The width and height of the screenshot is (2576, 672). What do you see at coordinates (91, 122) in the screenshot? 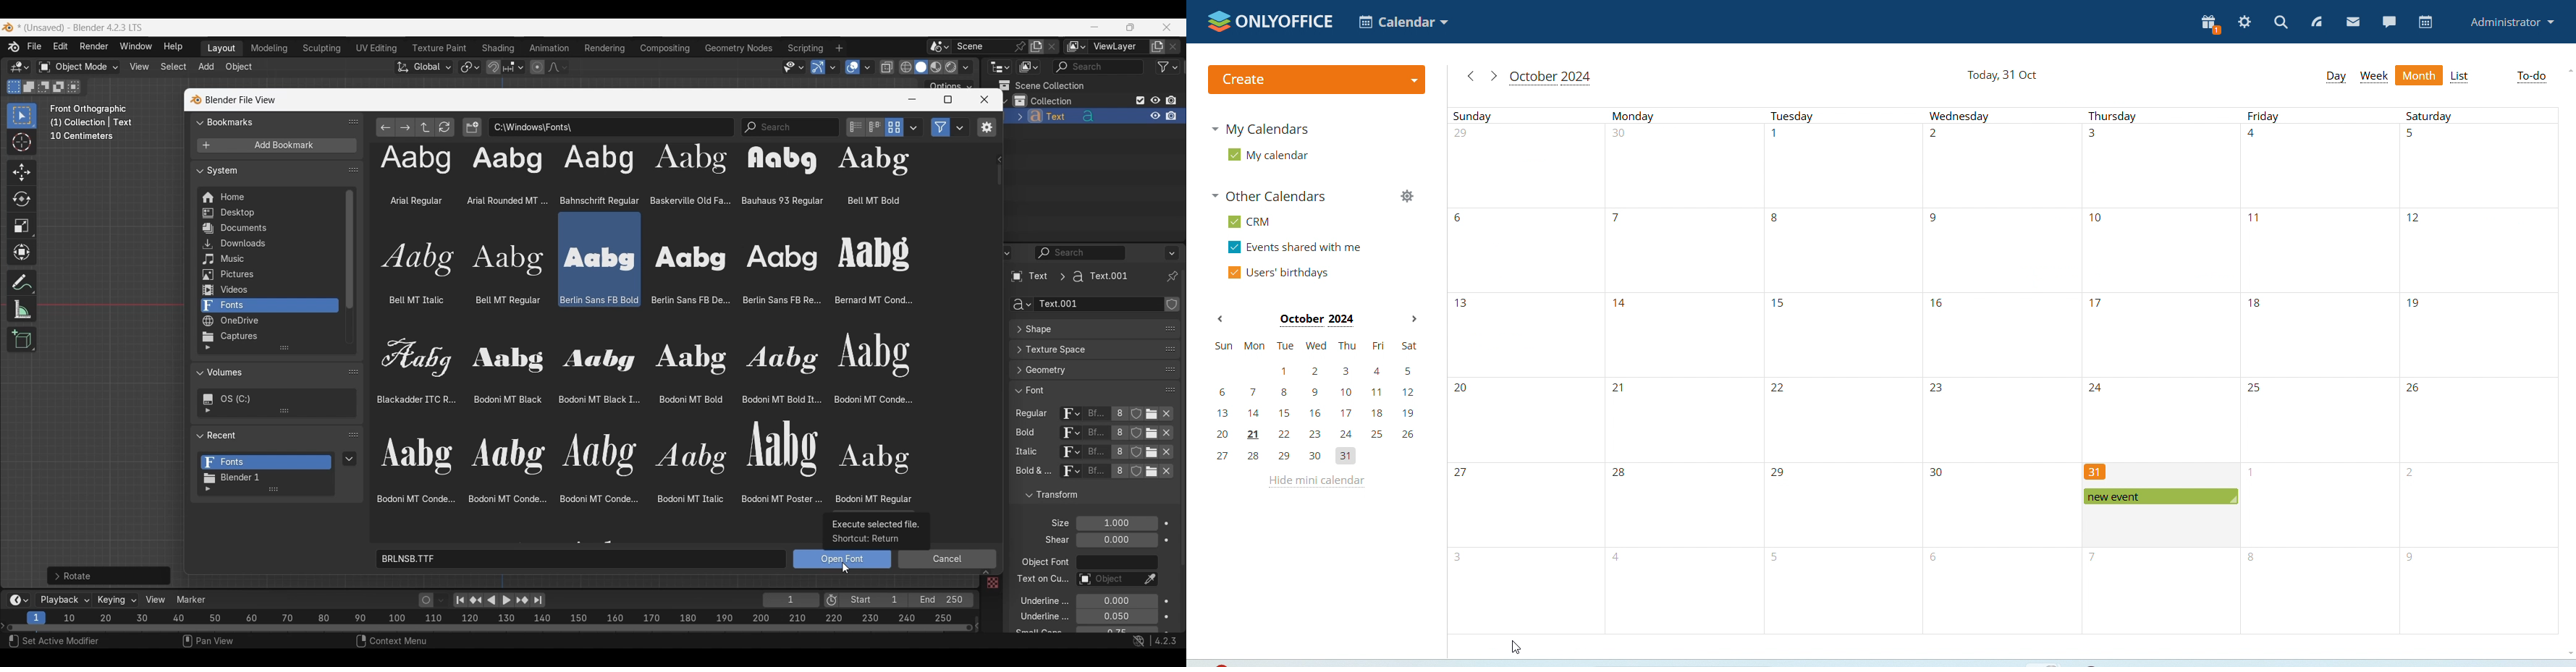
I see `Frame description changed` at bounding box center [91, 122].